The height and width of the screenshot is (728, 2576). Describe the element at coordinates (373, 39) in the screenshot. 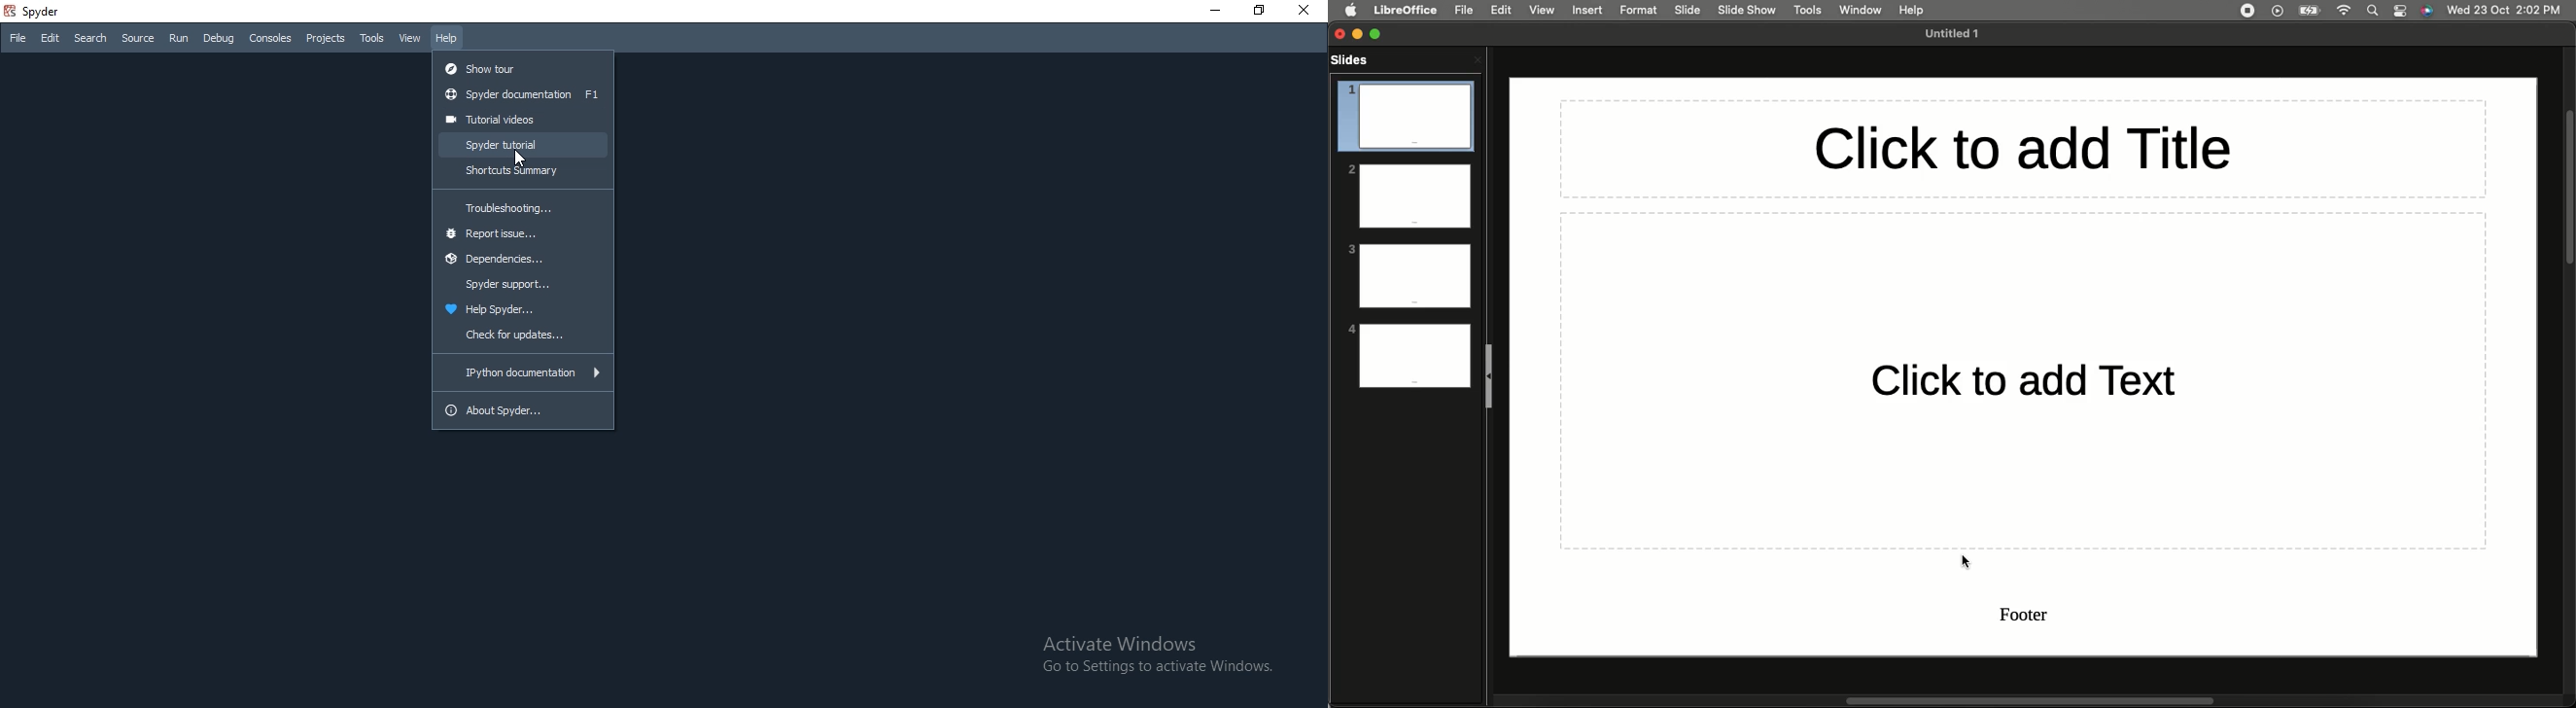

I see `Tools` at that location.